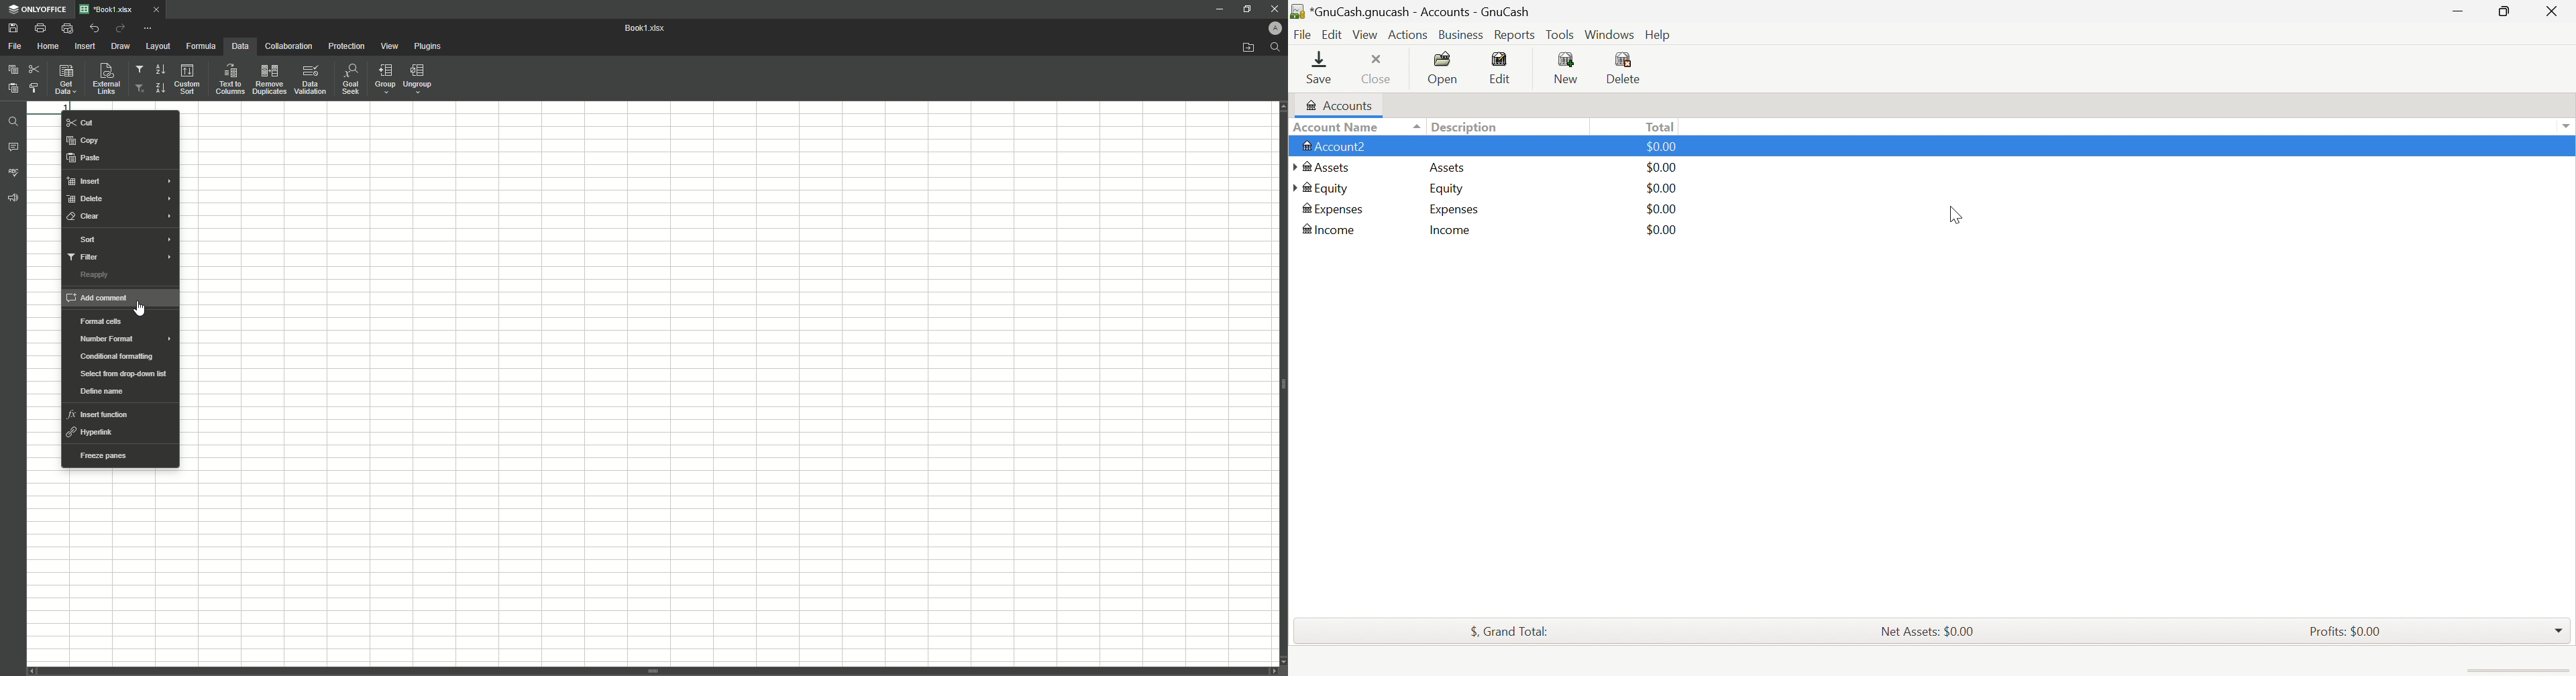 This screenshot has height=700, width=2576. I want to click on Close, so click(1270, 8).